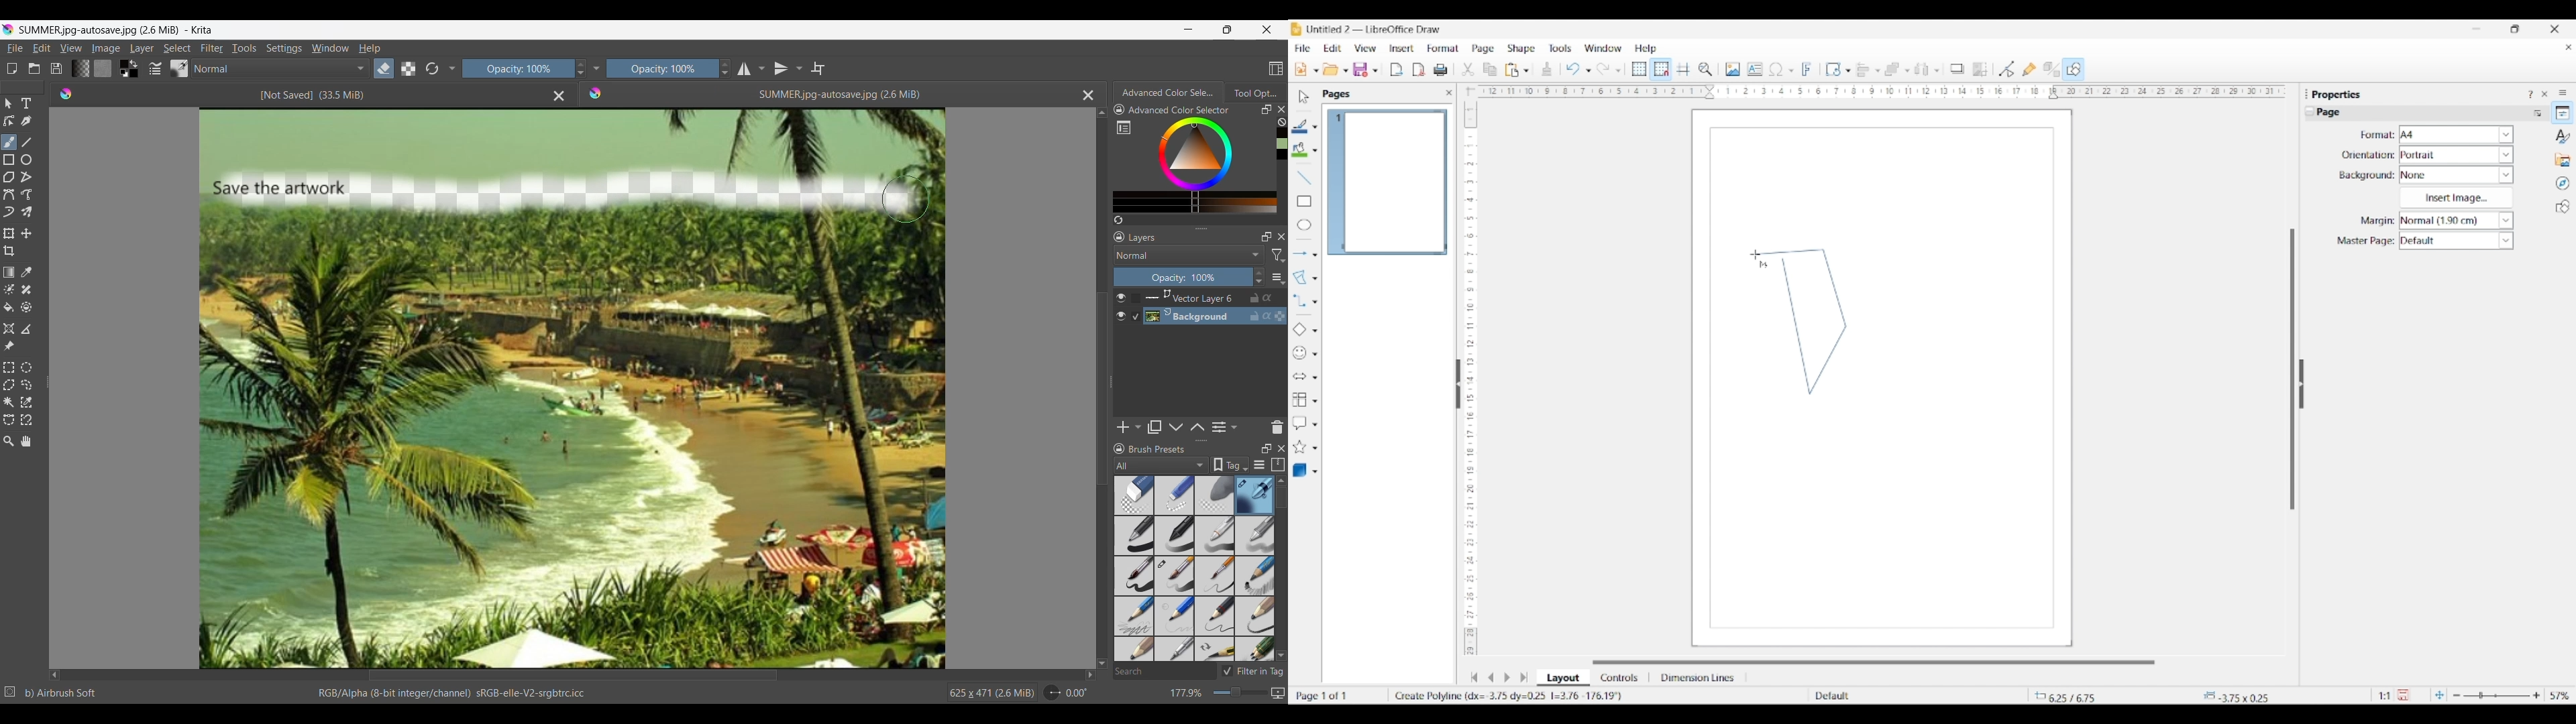 Image resolution: width=2576 pixels, height=728 pixels. What do you see at coordinates (26, 307) in the screenshot?
I see `Enclose and fill tool` at bounding box center [26, 307].